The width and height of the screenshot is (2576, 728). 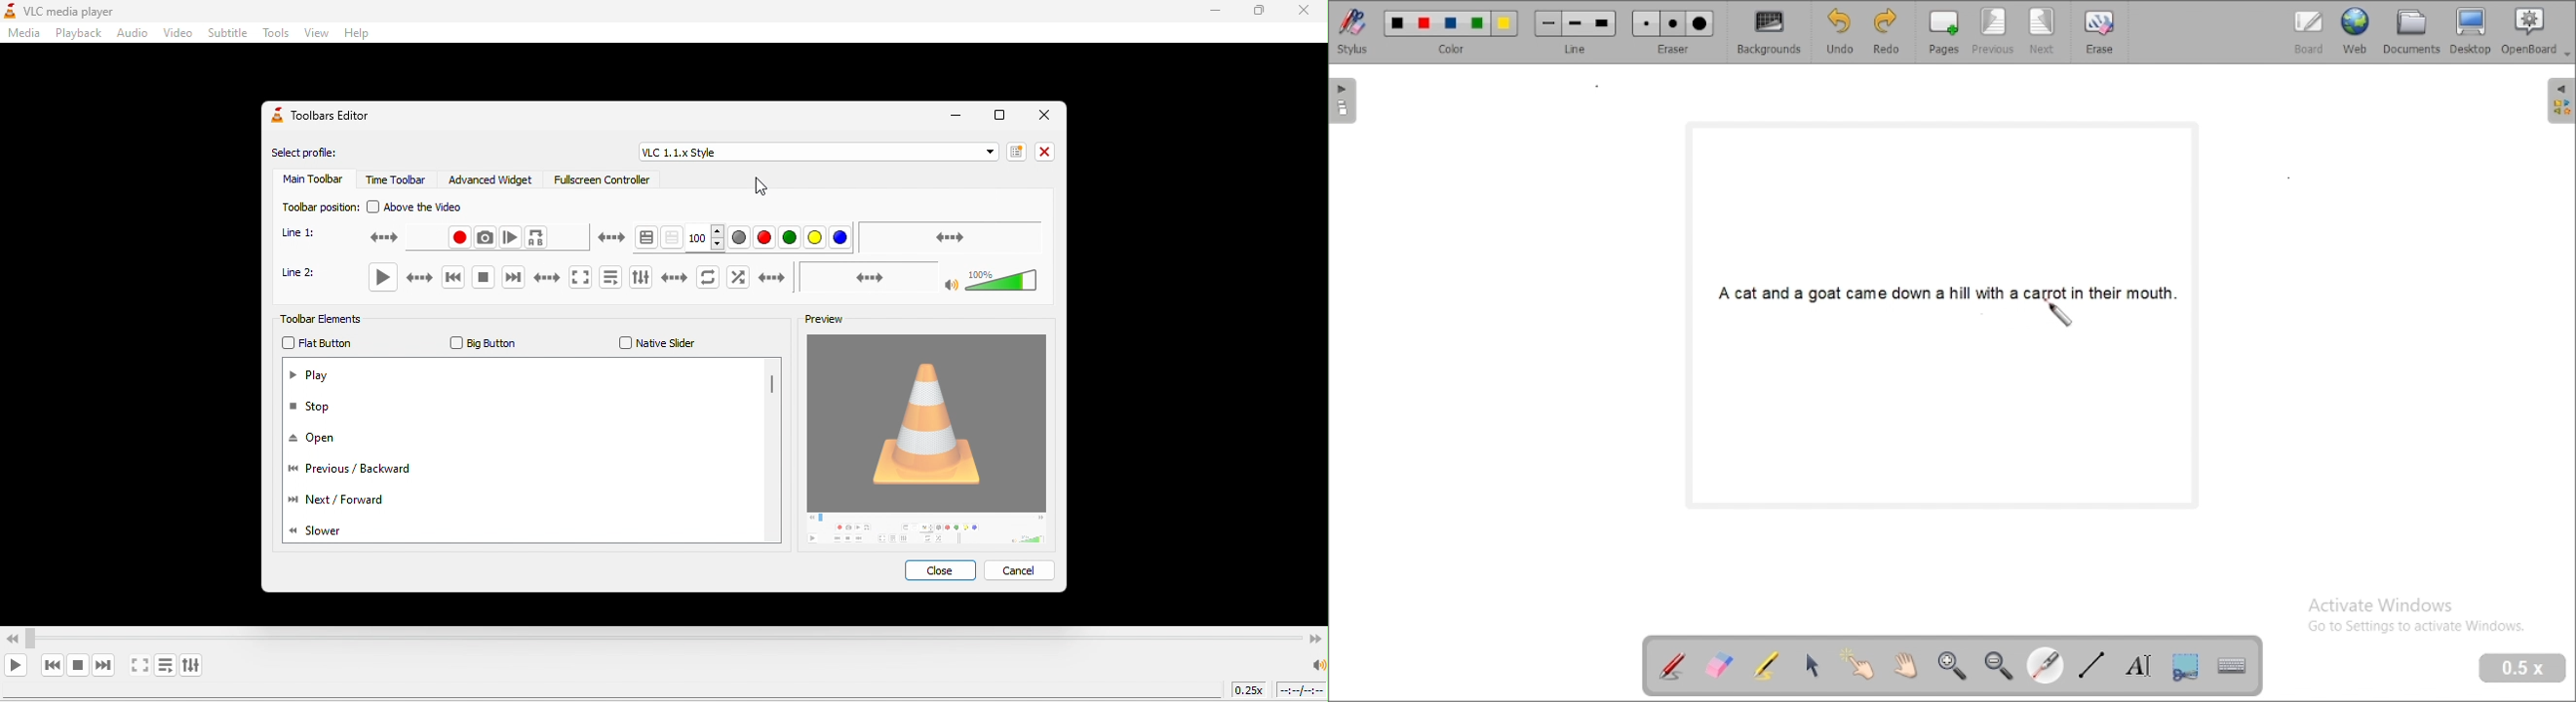 I want to click on minimize, so click(x=953, y=117).